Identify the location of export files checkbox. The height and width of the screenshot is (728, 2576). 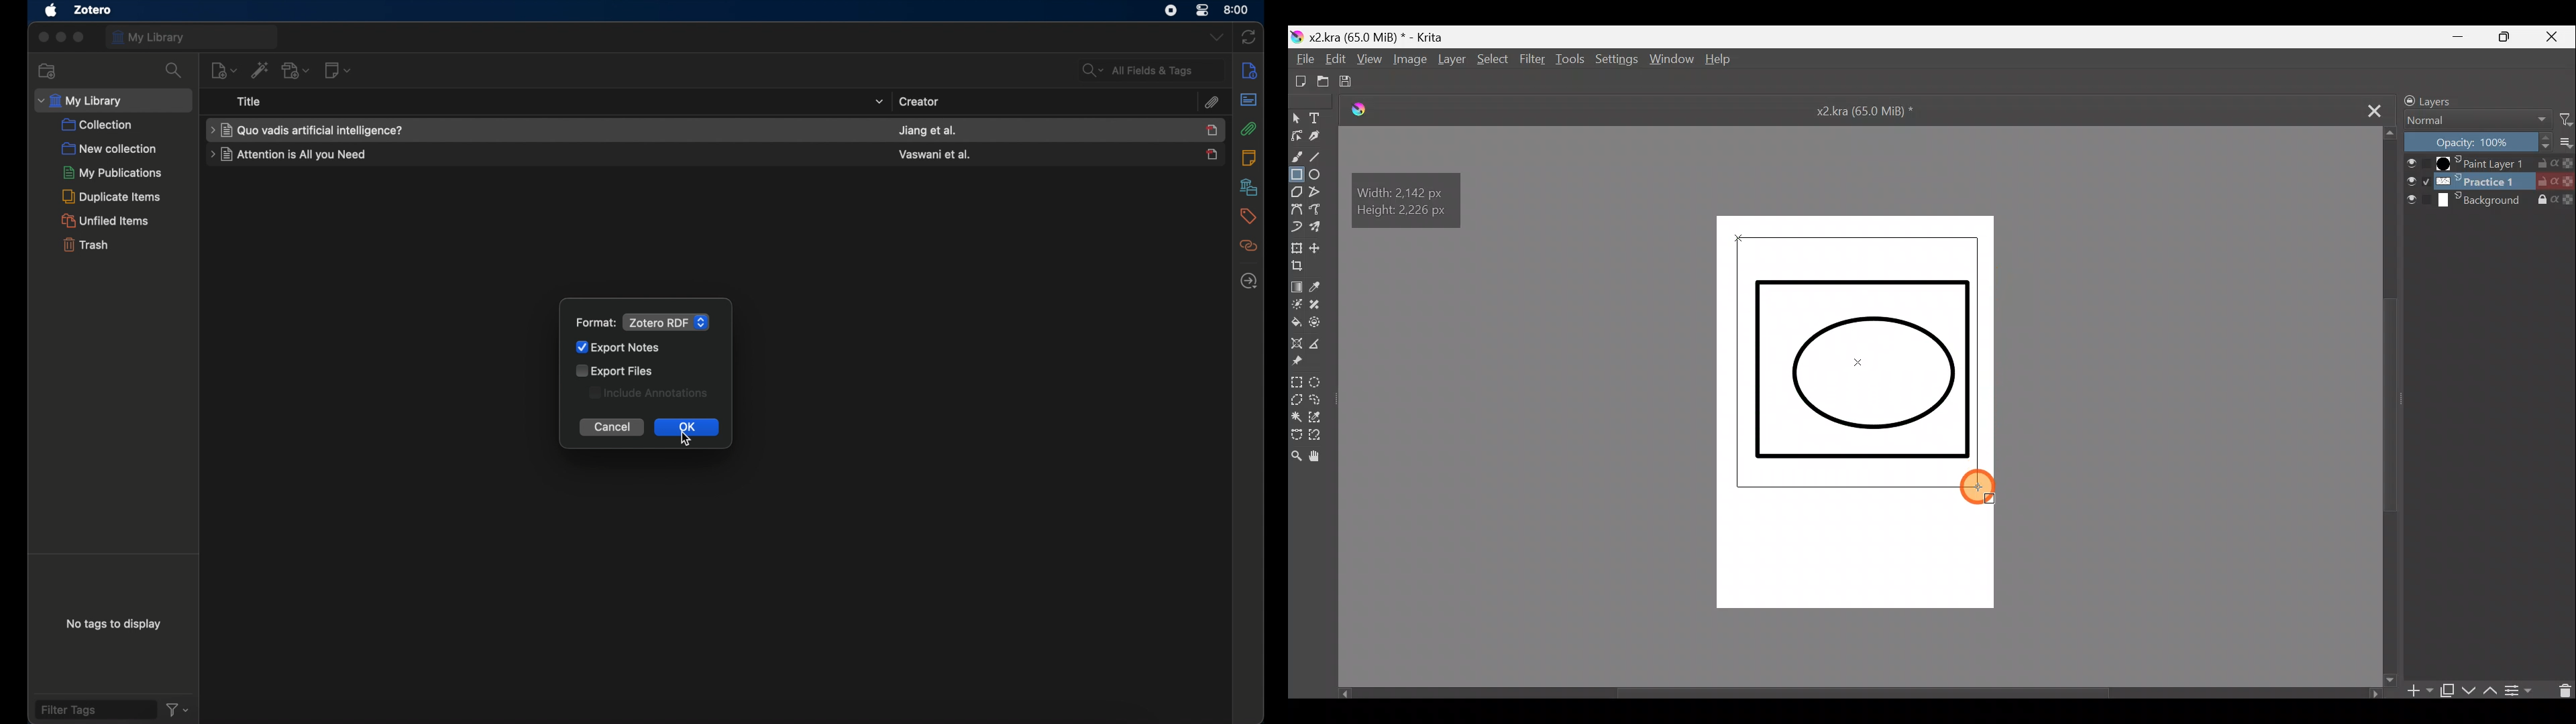
(616, 370).